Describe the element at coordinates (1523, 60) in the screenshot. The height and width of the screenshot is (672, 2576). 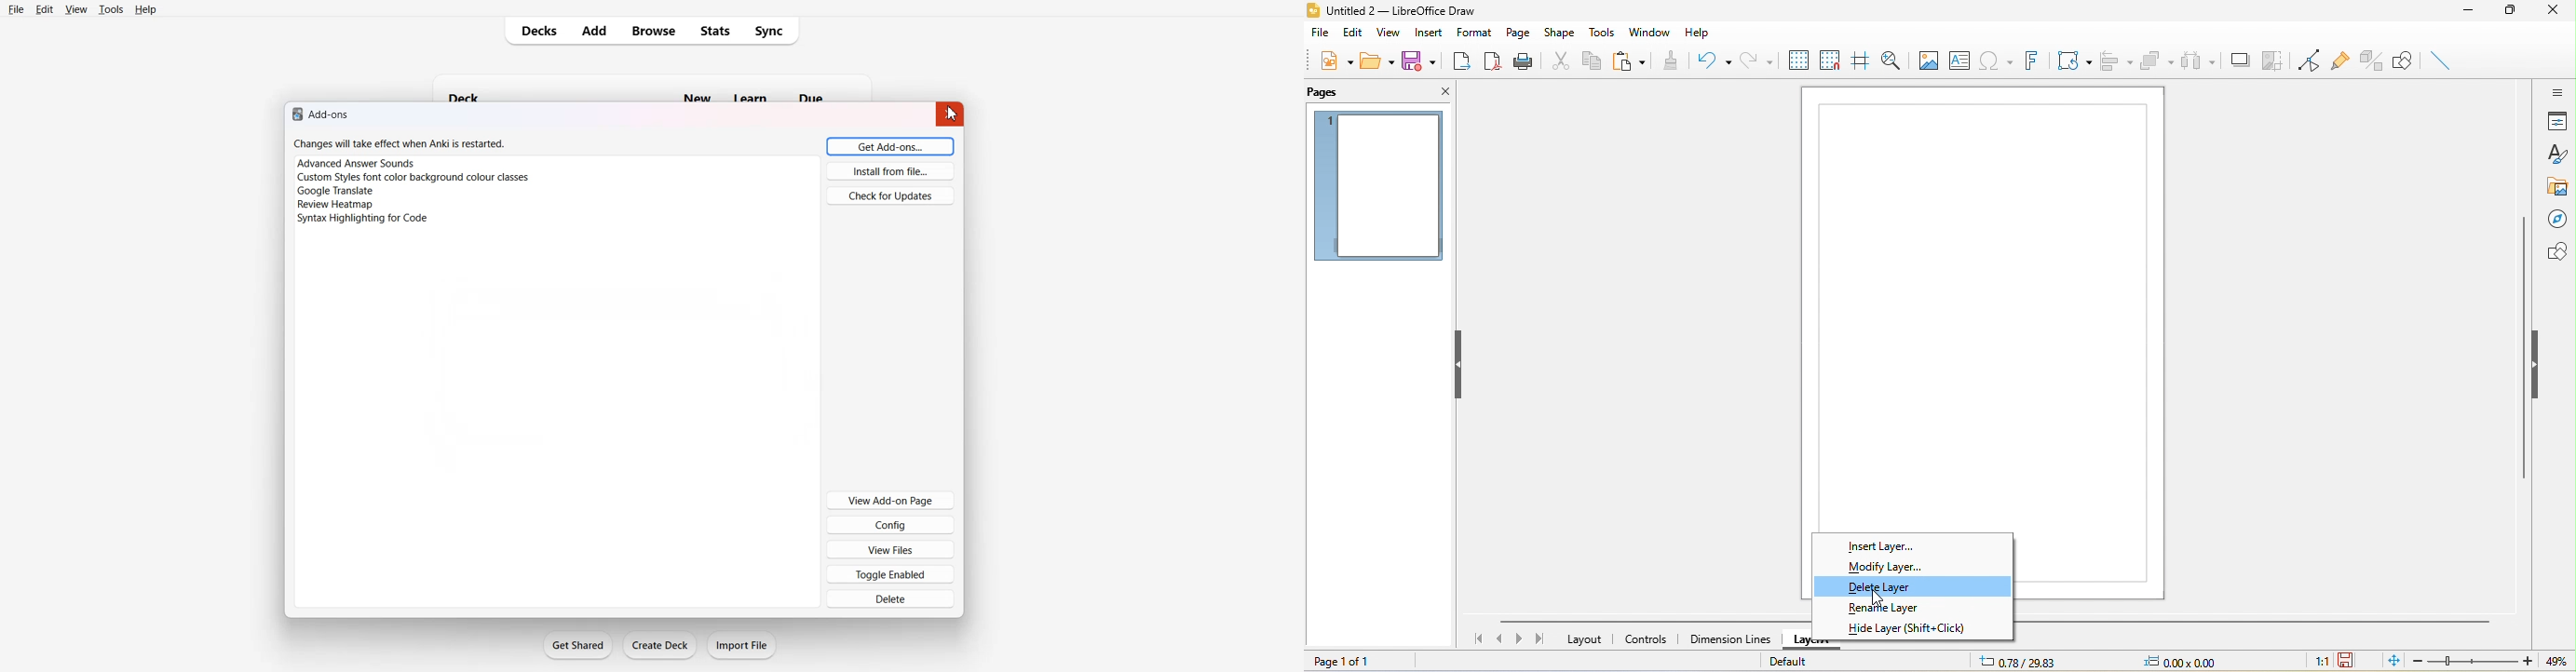
I see `print` at that location.